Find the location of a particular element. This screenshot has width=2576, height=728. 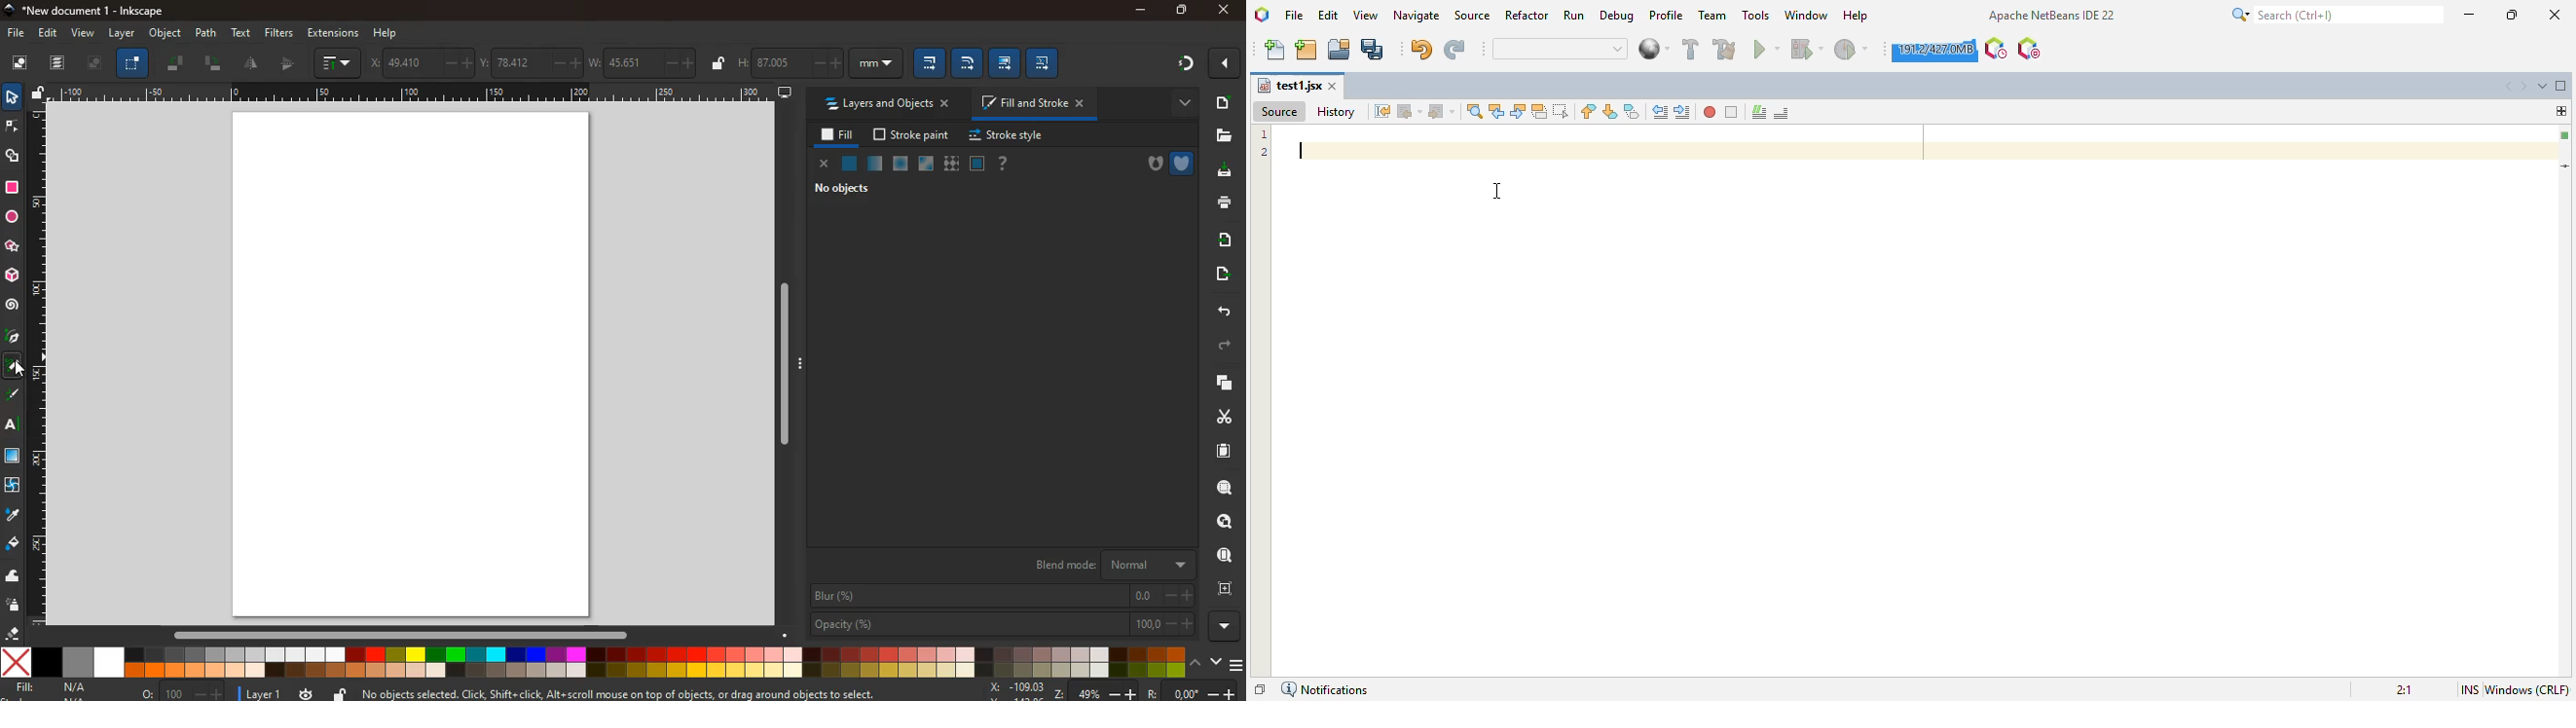

more is located at coordinates (1181, 104).